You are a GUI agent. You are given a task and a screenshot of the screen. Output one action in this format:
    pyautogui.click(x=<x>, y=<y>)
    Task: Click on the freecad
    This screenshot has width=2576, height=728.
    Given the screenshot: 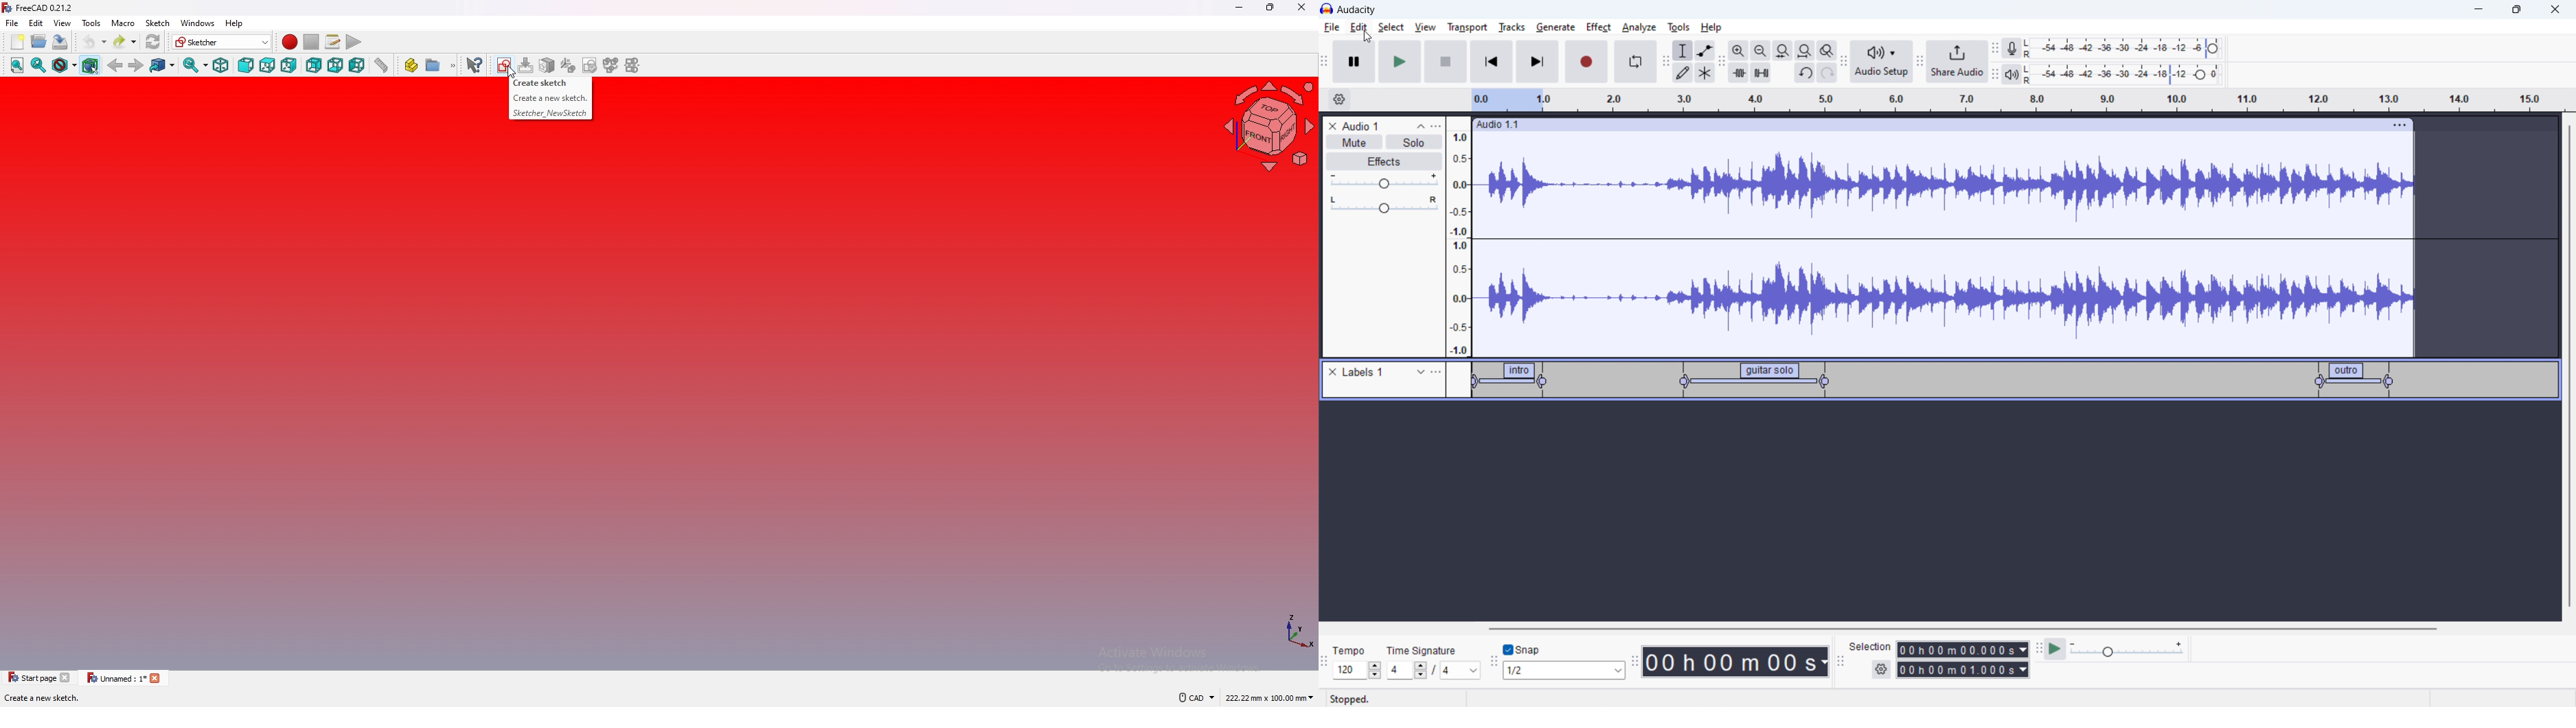 What is the action you would take?
    pyautogui.click(x=41, y=8)
    